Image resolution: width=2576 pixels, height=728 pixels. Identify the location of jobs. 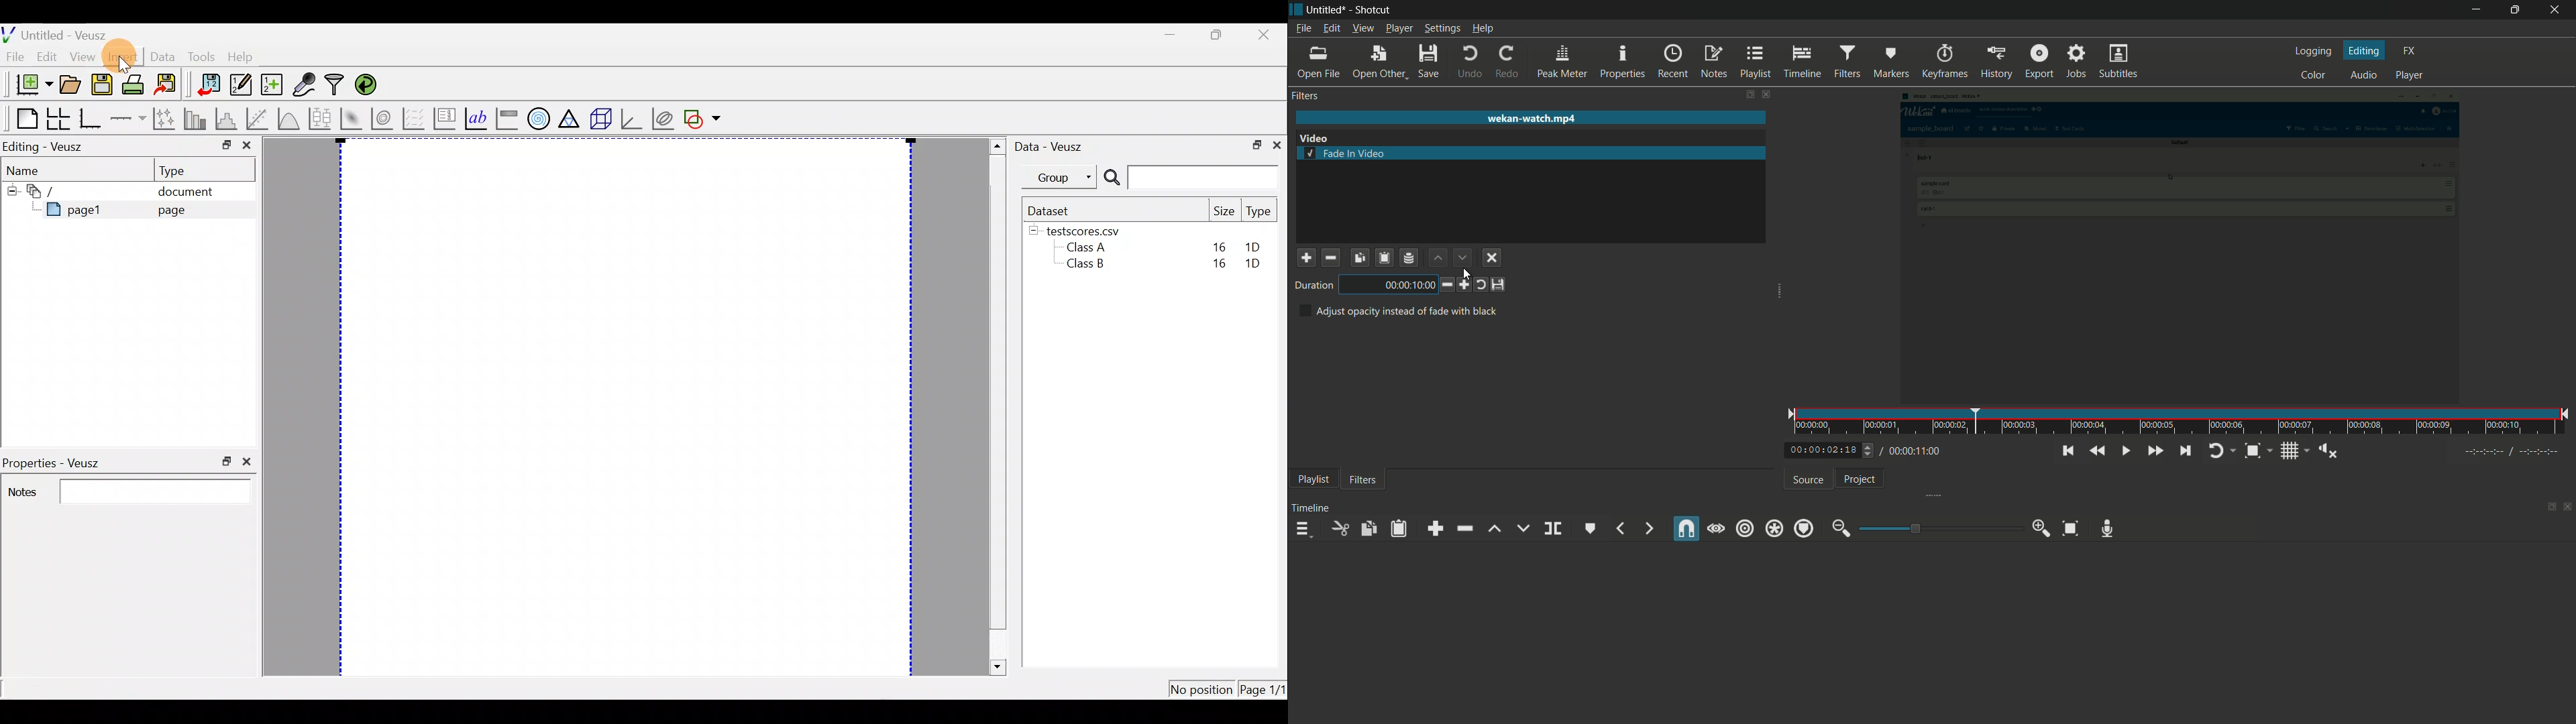
(2076, 62).